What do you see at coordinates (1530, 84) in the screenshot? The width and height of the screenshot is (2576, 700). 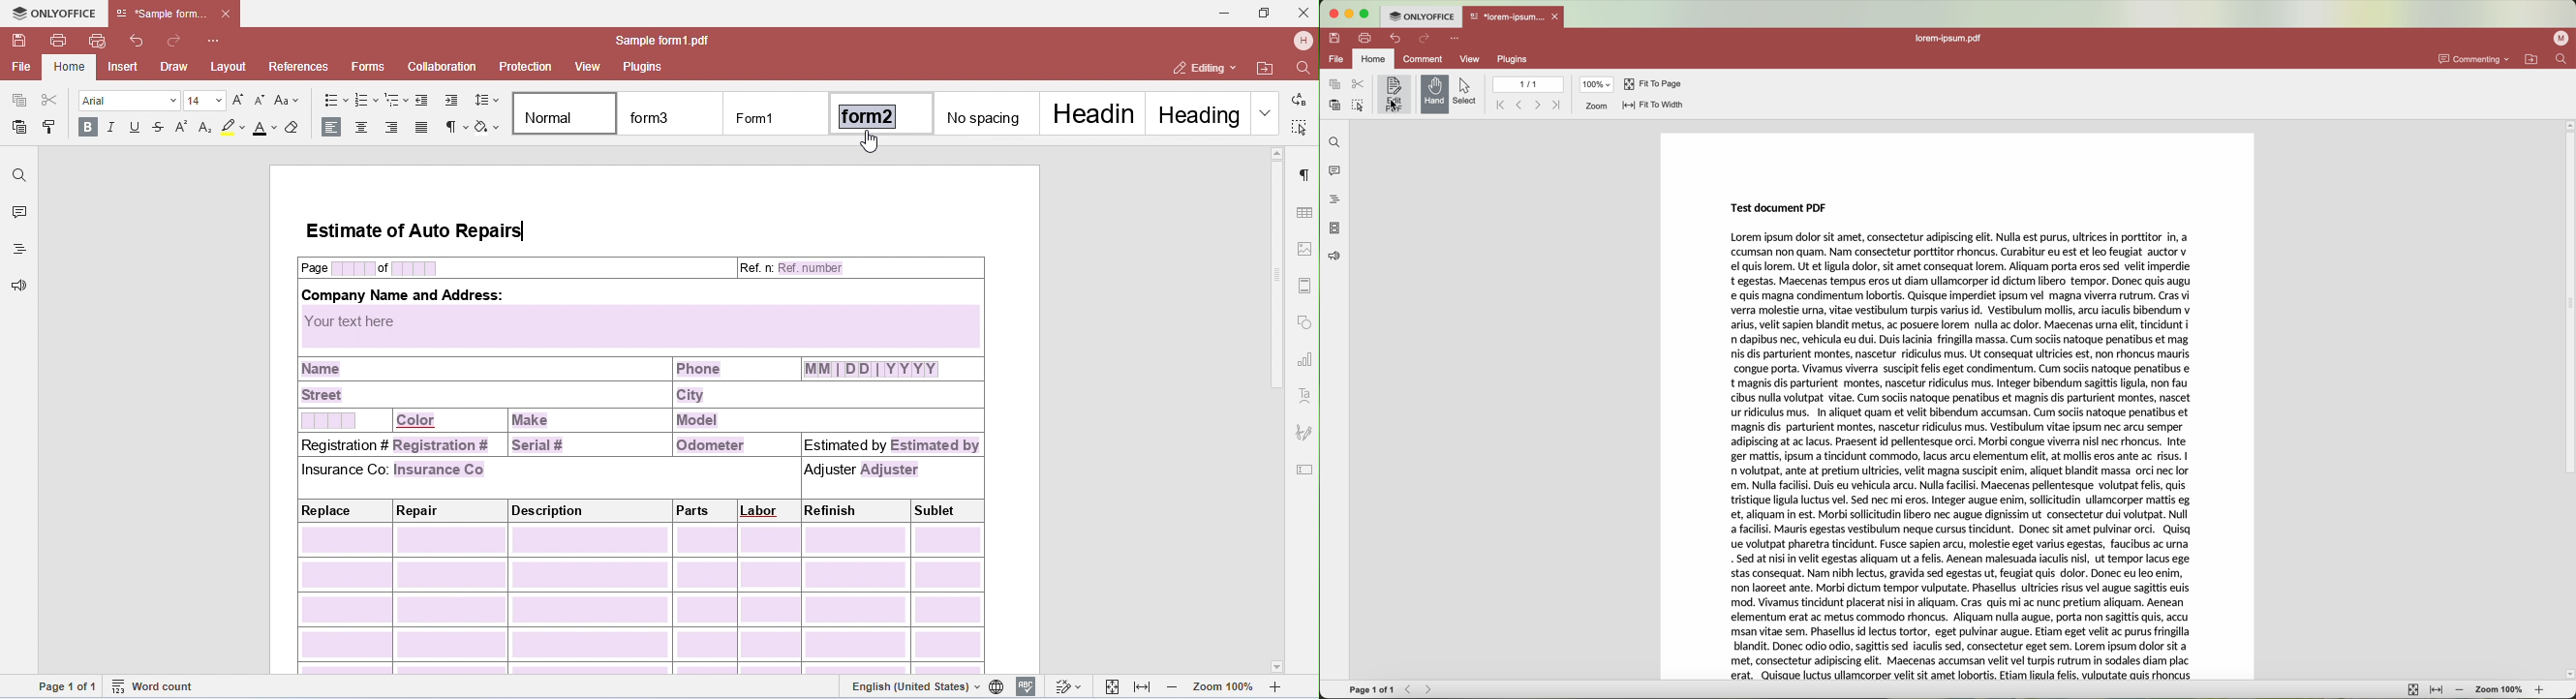 I see `1/1` at bounding box center [1530, 84].